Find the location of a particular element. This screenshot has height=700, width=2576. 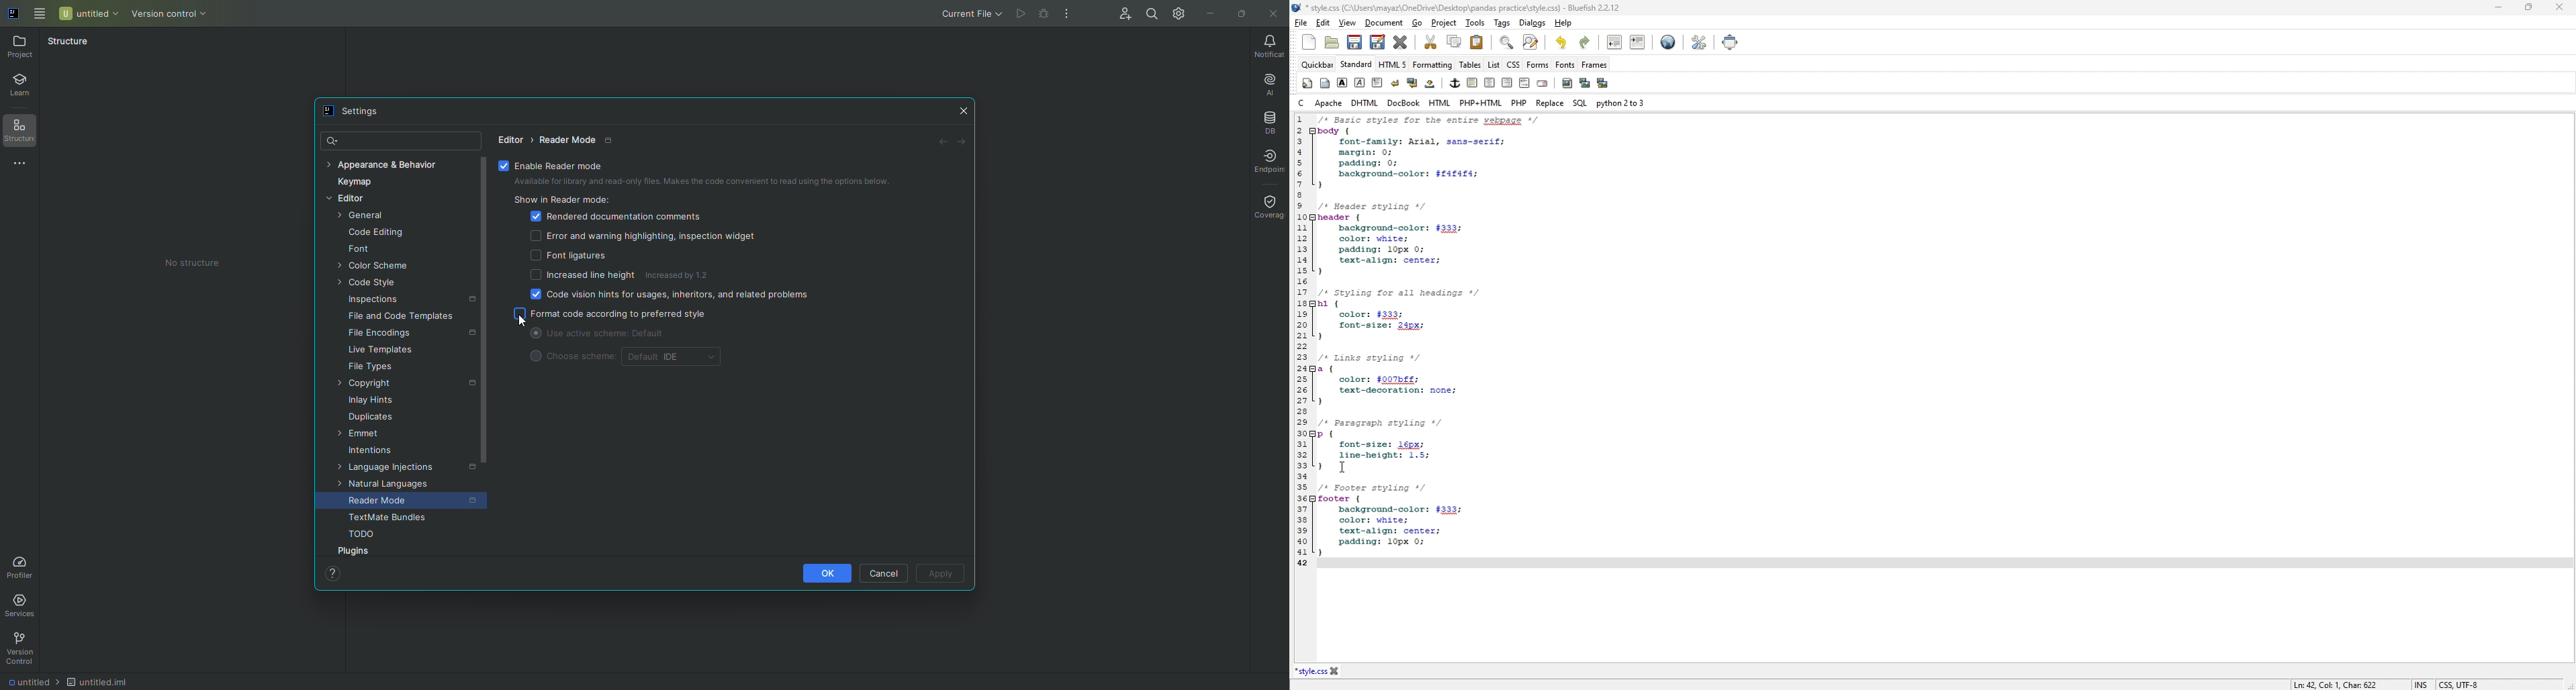

html 5 is located at coordinates (1393, 64).